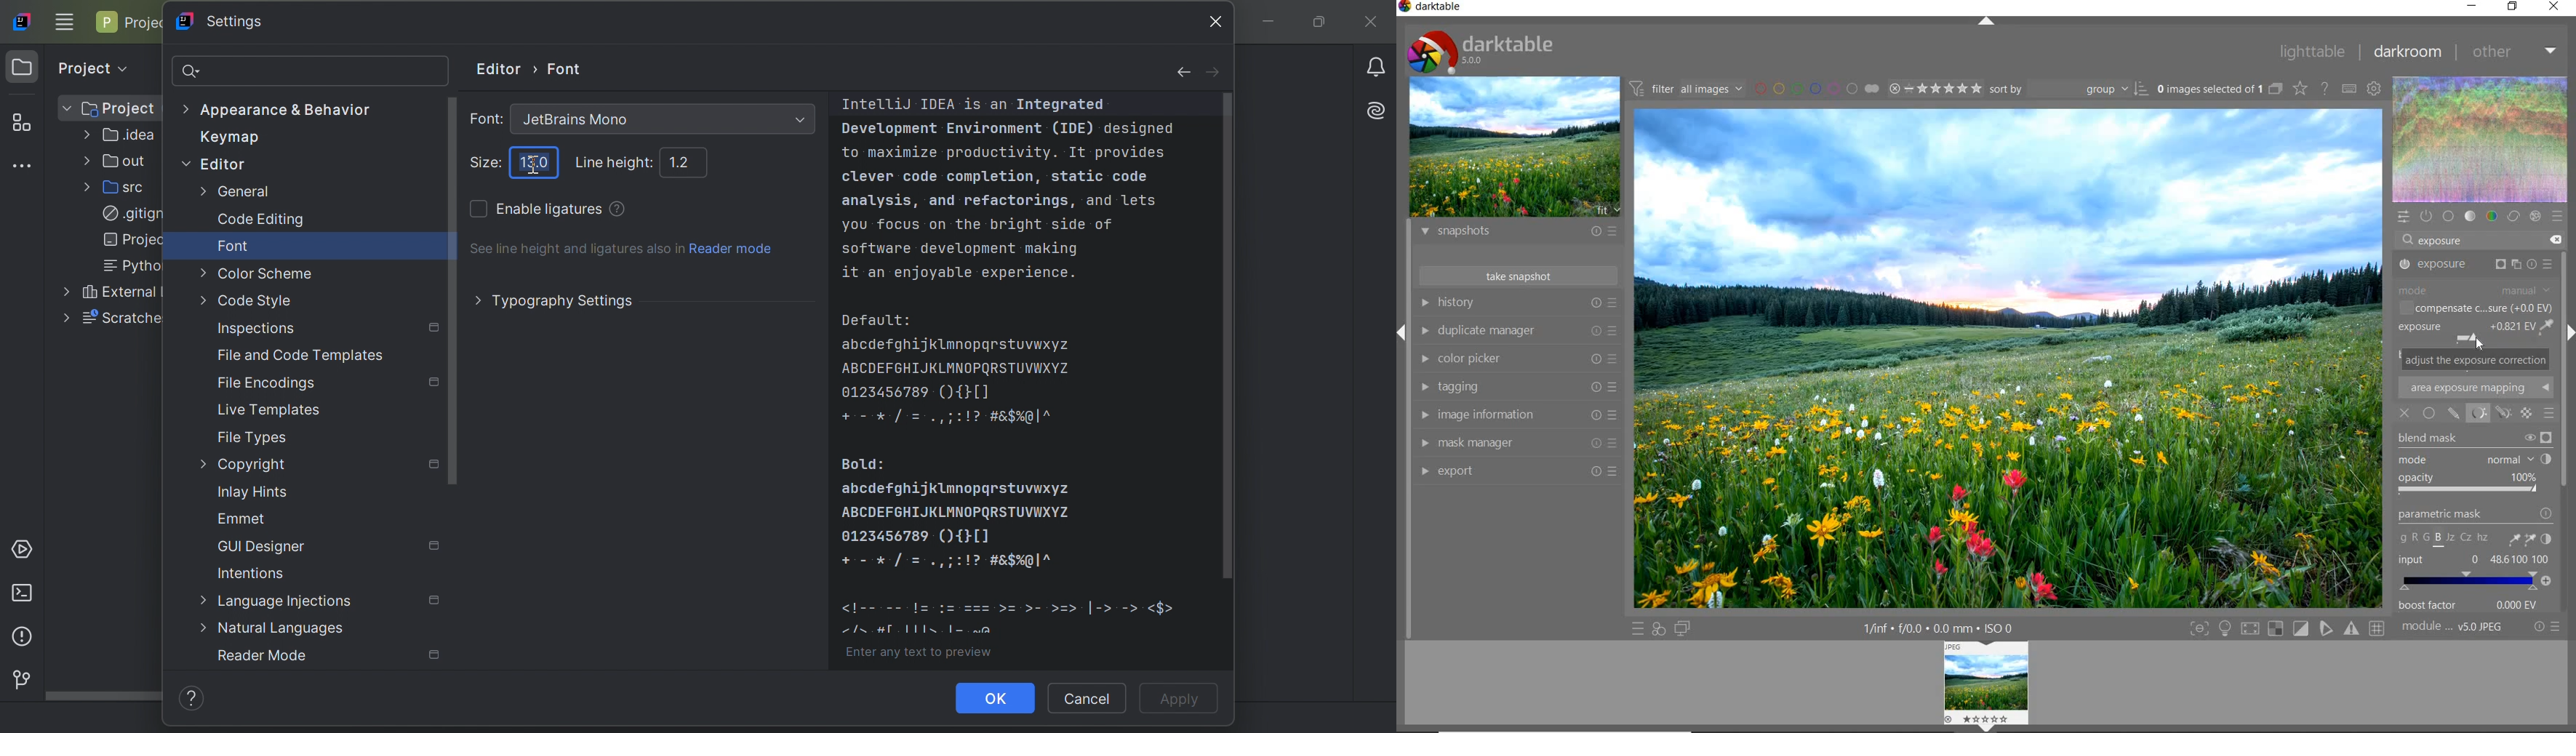 Image resolution: width=2576 pixels, height=756 pixels. What do you see at coordinates (2516, 53) in the screenshot?
I see `other` at bounding box center [2516, 53].